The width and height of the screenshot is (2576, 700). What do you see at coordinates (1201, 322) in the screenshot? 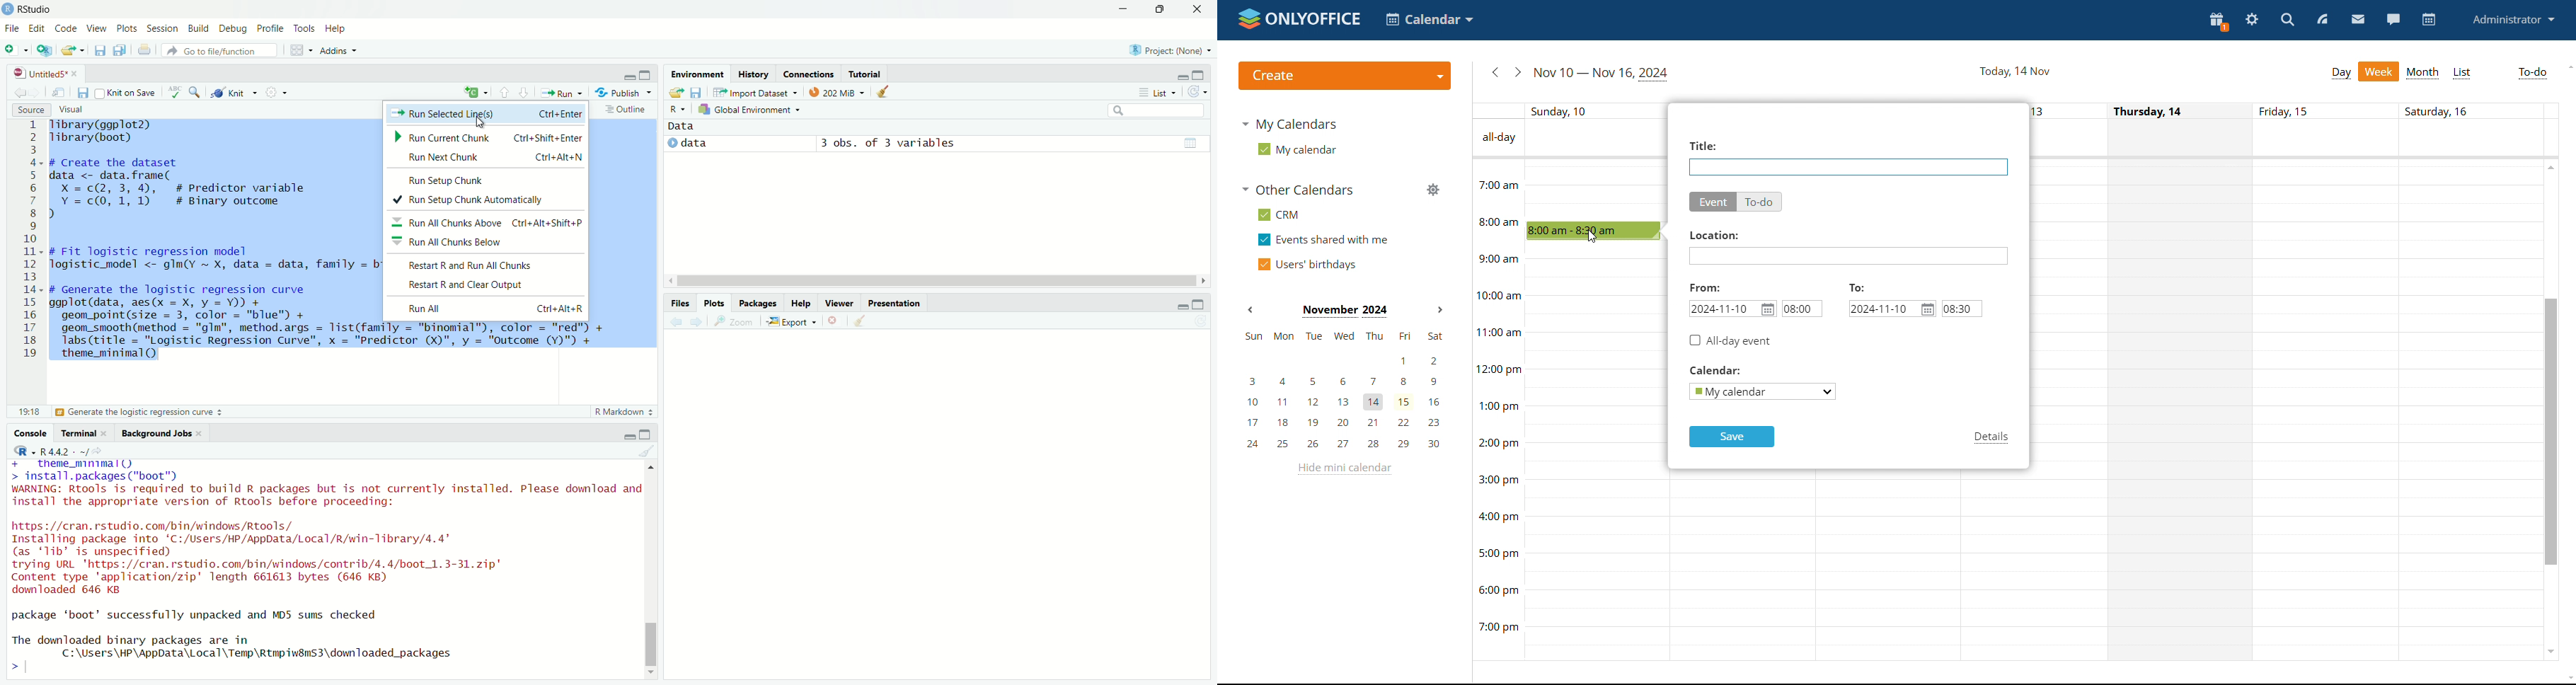
I see `Refresh current plot` at bounding box center [1201, 322].